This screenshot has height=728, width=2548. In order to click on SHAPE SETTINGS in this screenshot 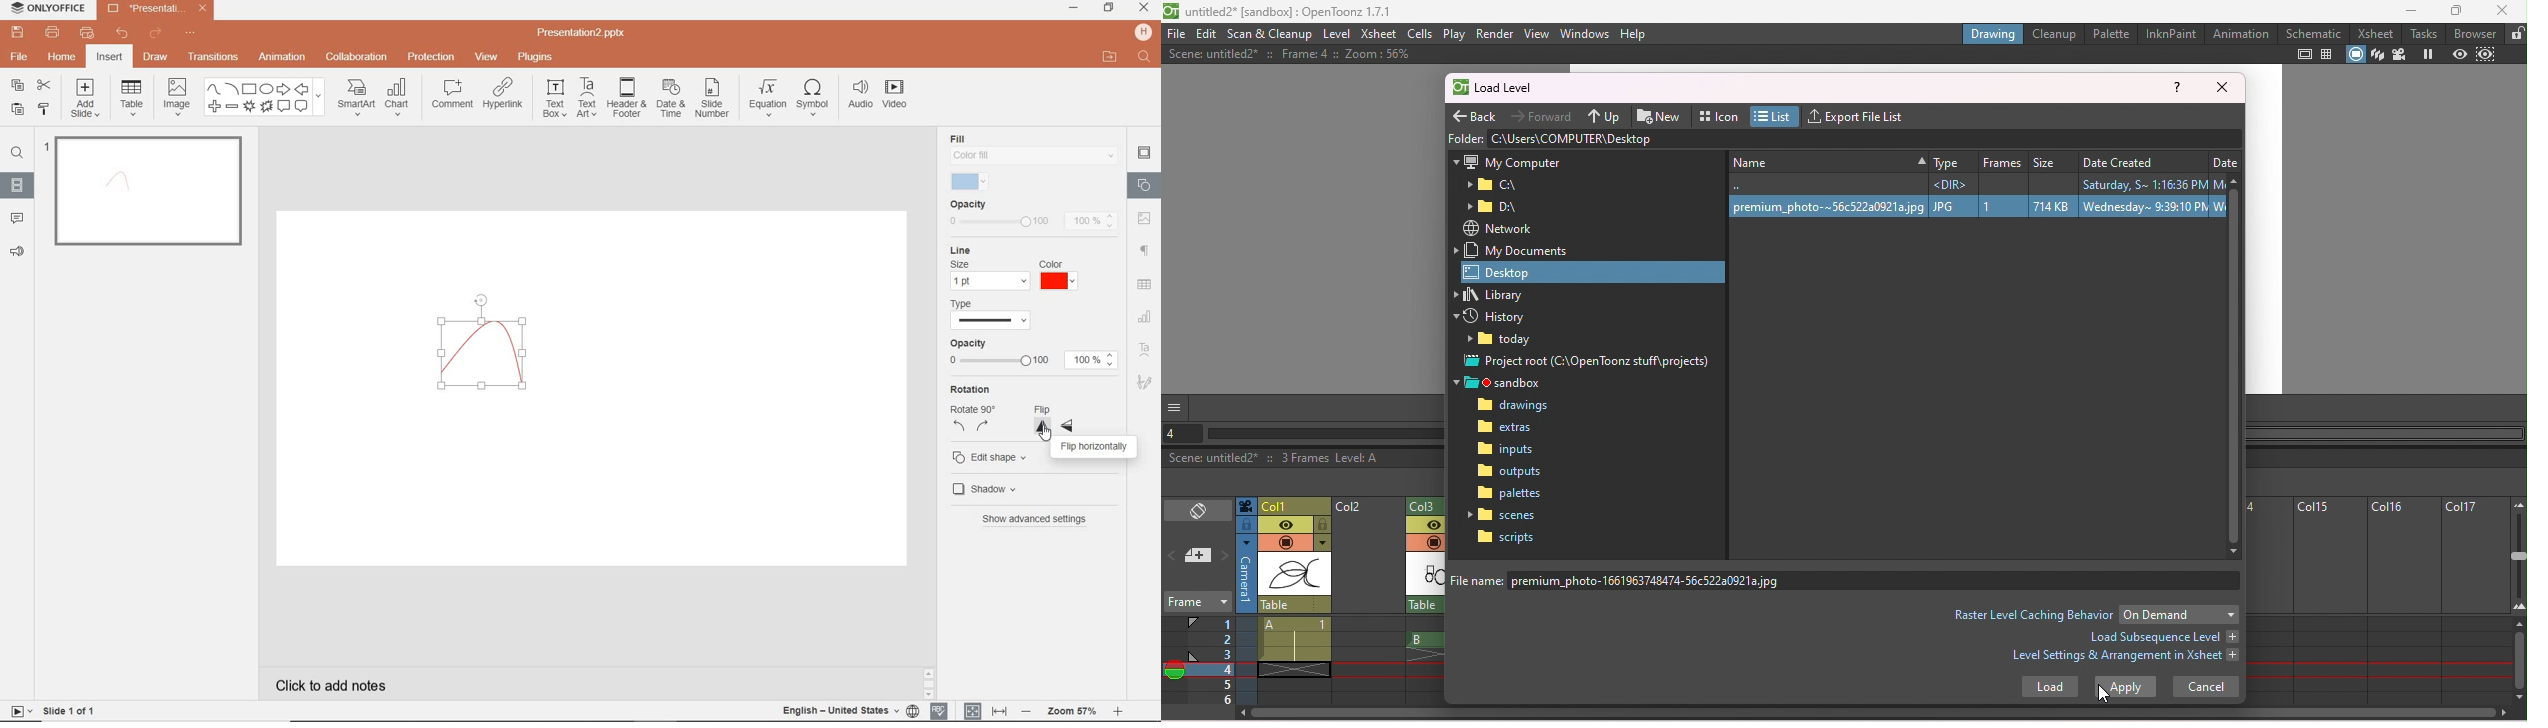, I will do `click(1146, 185)`.